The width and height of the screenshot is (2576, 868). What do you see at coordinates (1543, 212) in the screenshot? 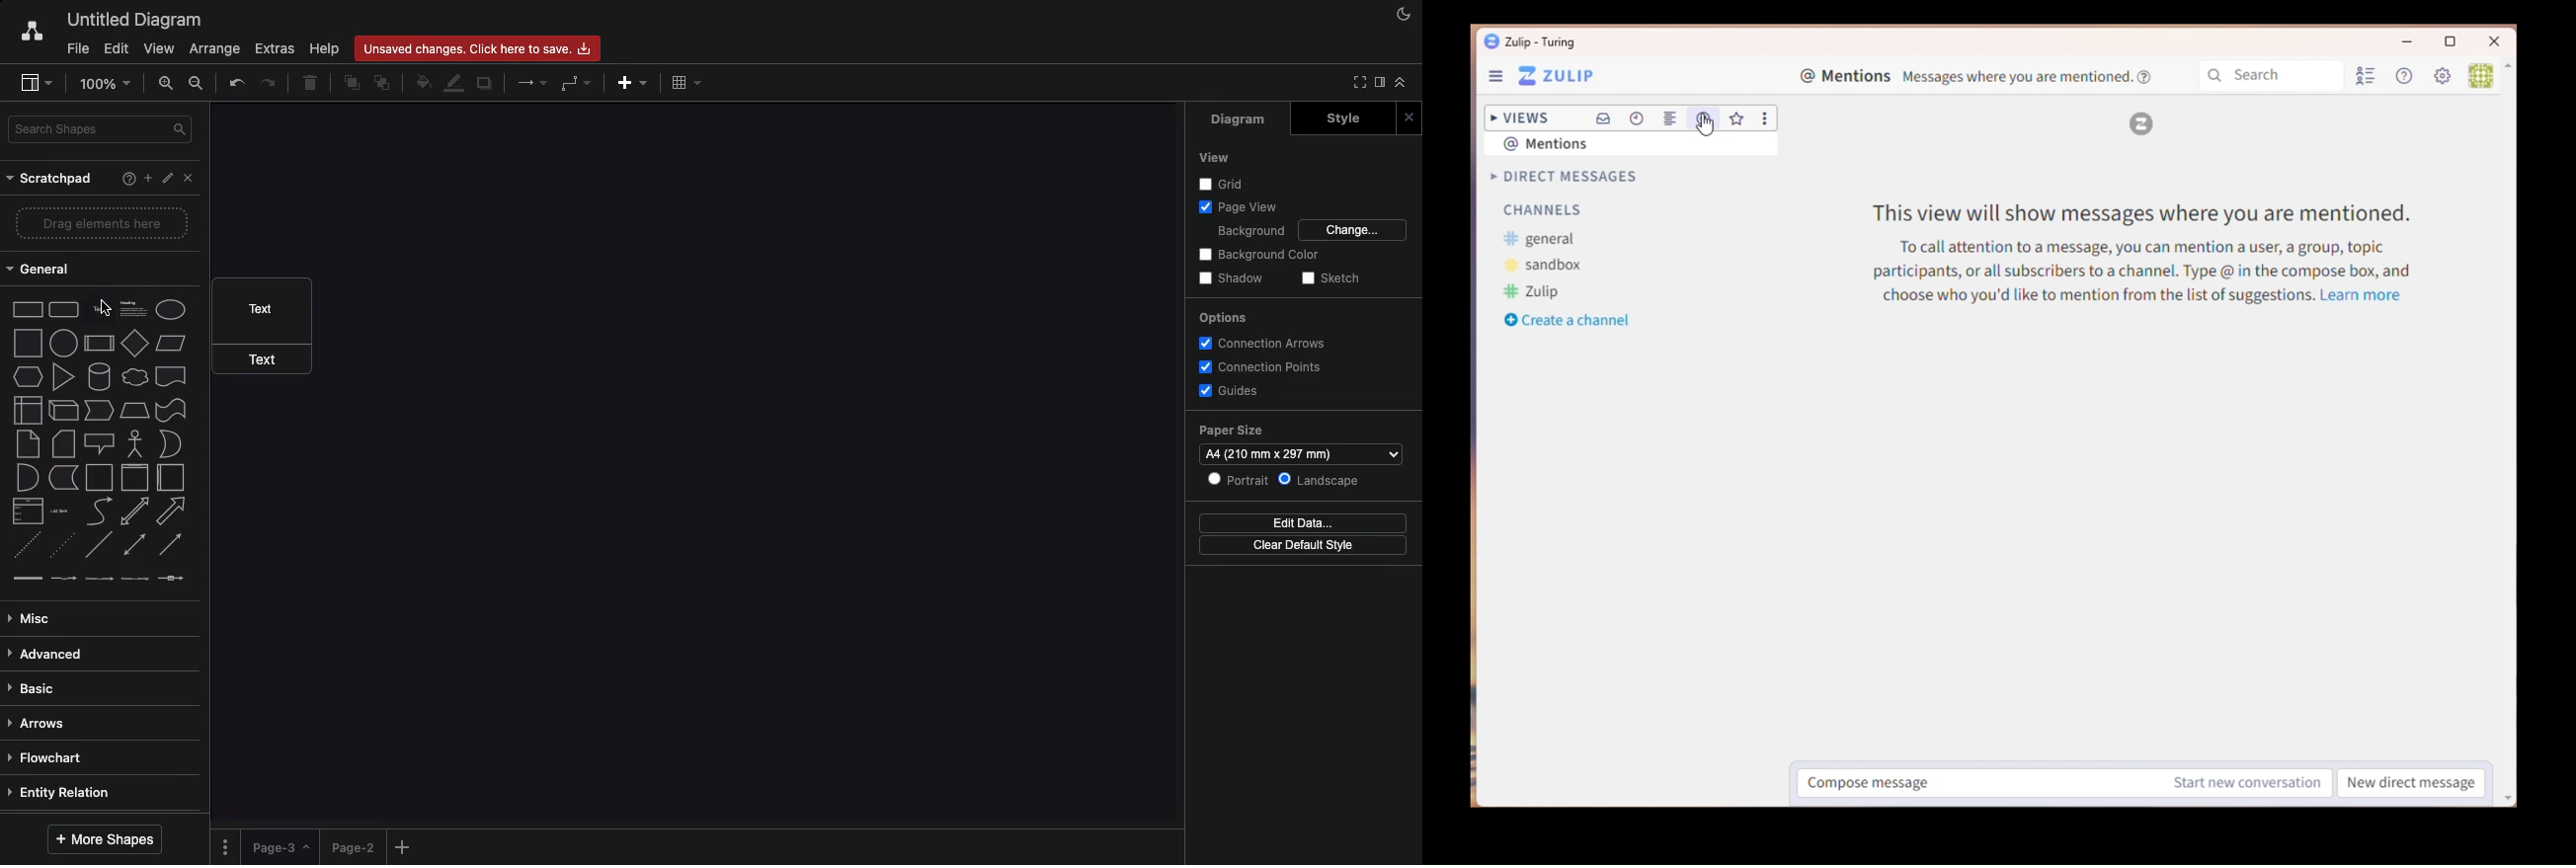
I see `Channels` at bounding box center [1543, 212].